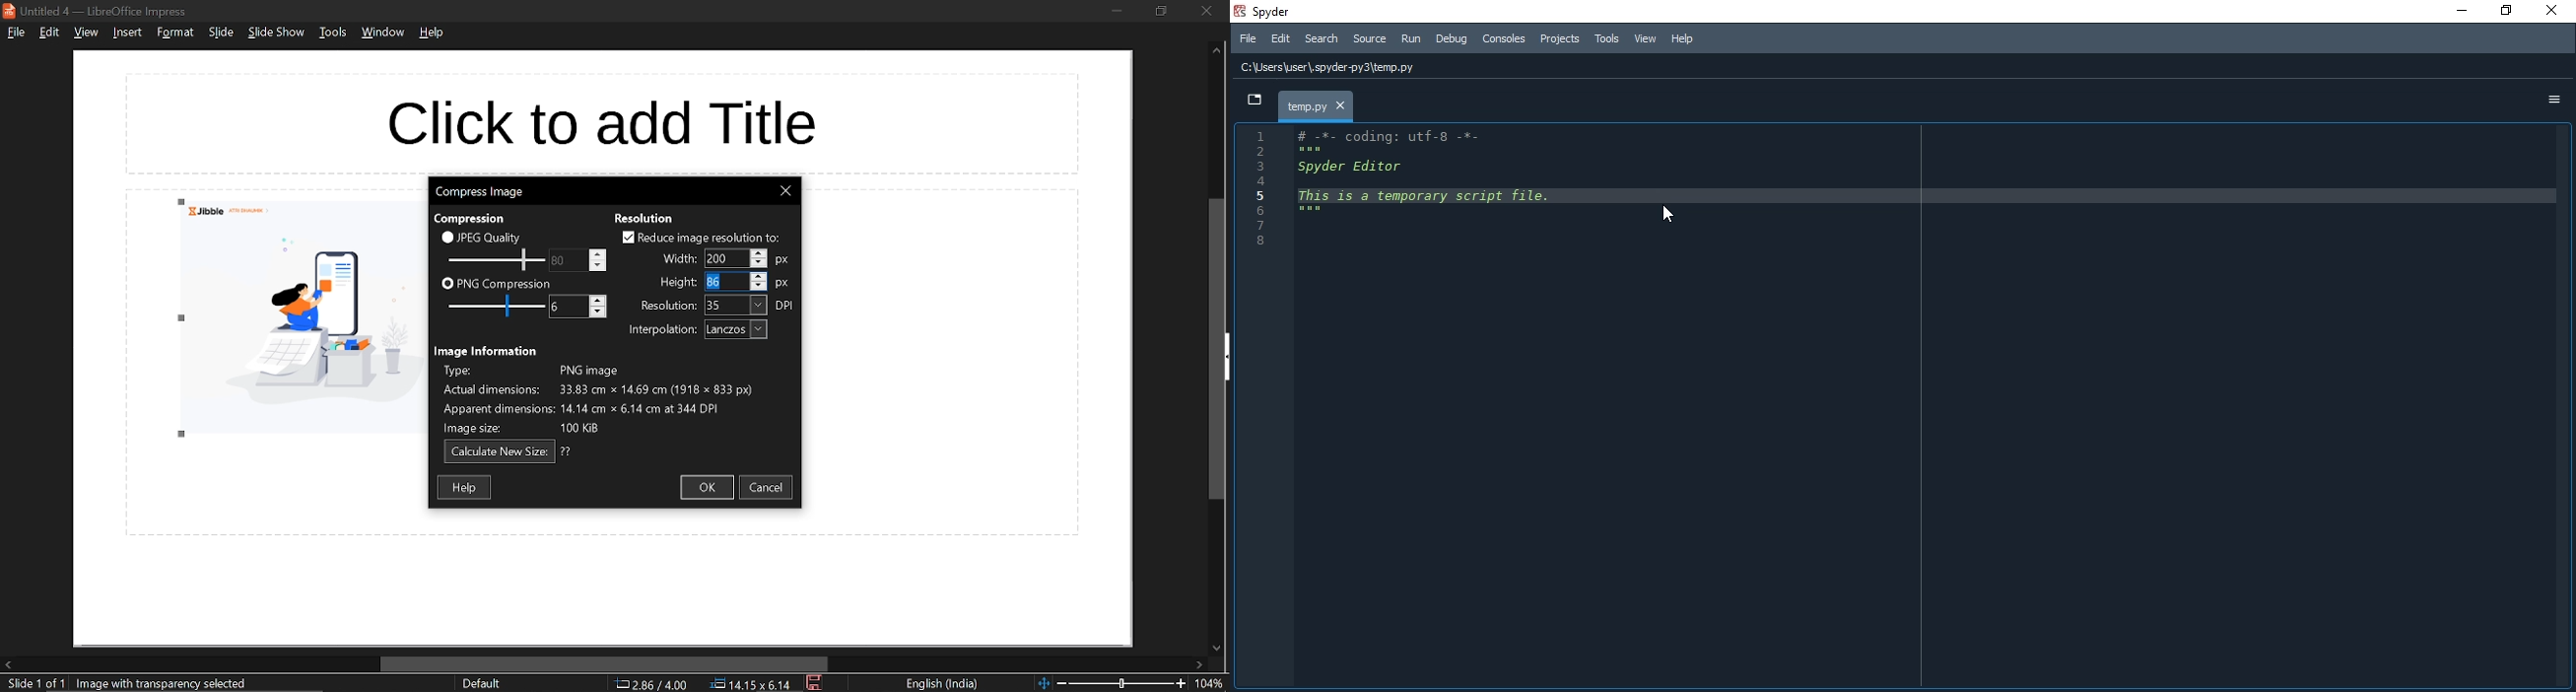 This screenshot has width=2576, height=700. Describe the element at coordinates (2552, 99) in the screenshot. I see `options` at that location.